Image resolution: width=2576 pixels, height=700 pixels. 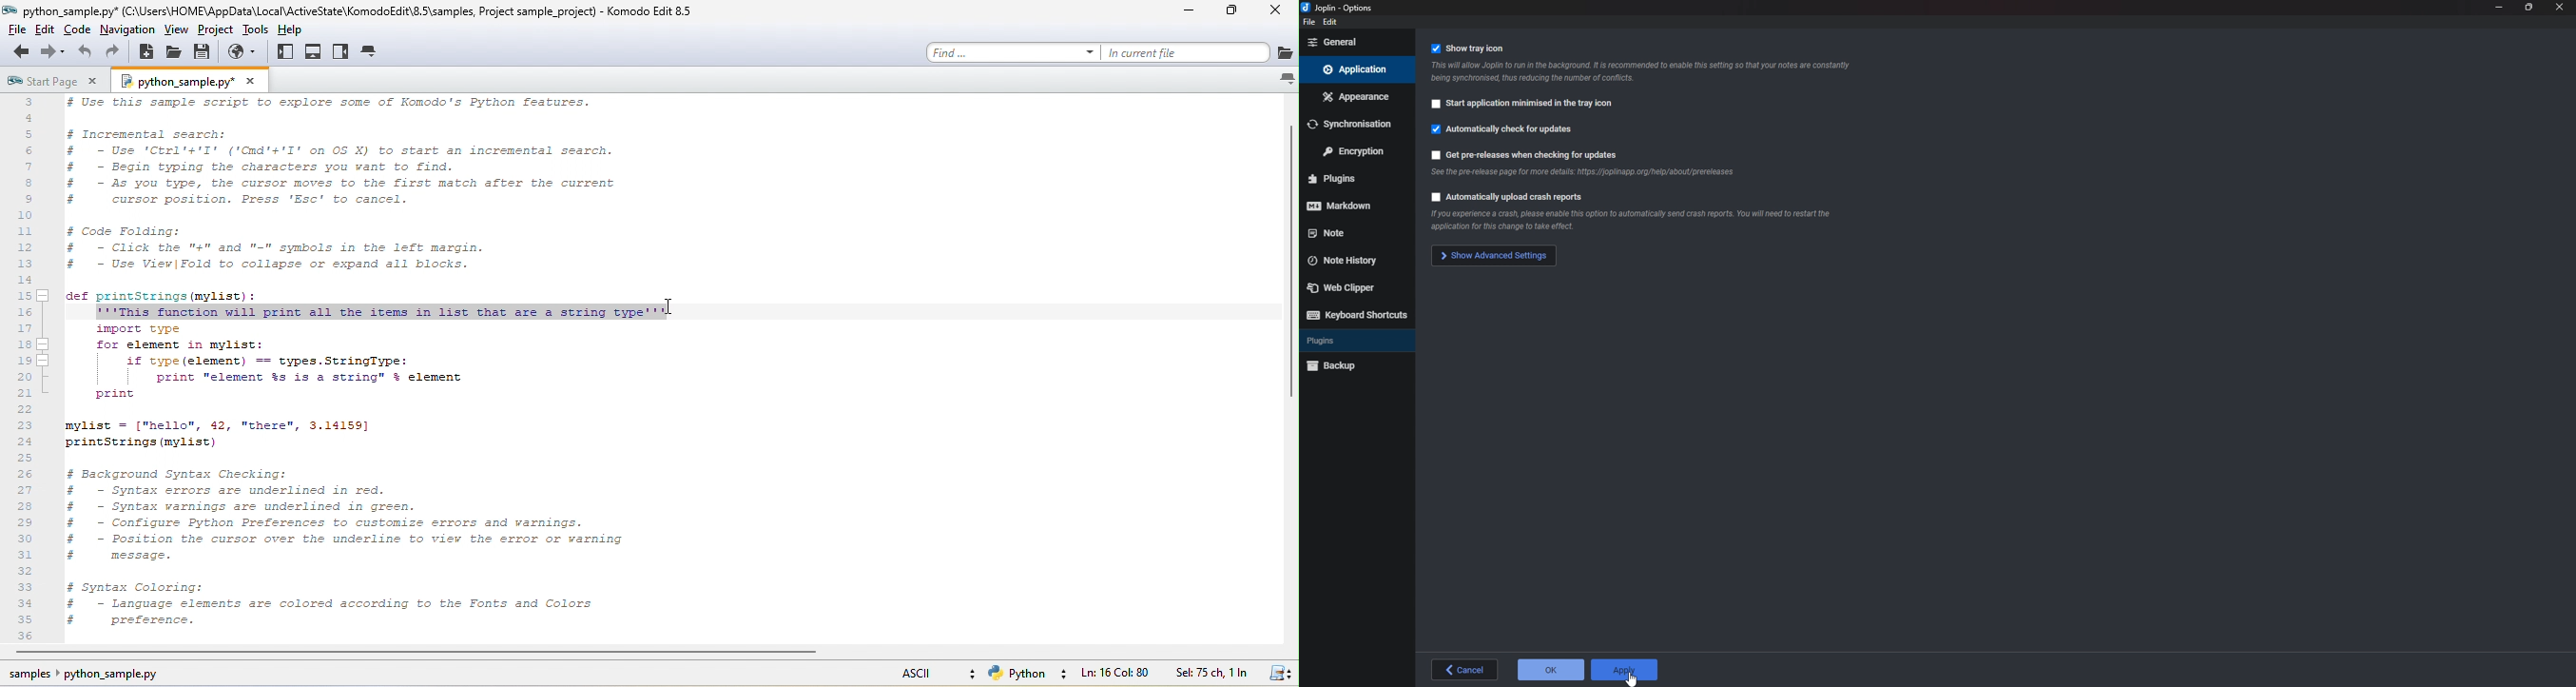 I want to click on markdown, so click(x=1346, y=206).